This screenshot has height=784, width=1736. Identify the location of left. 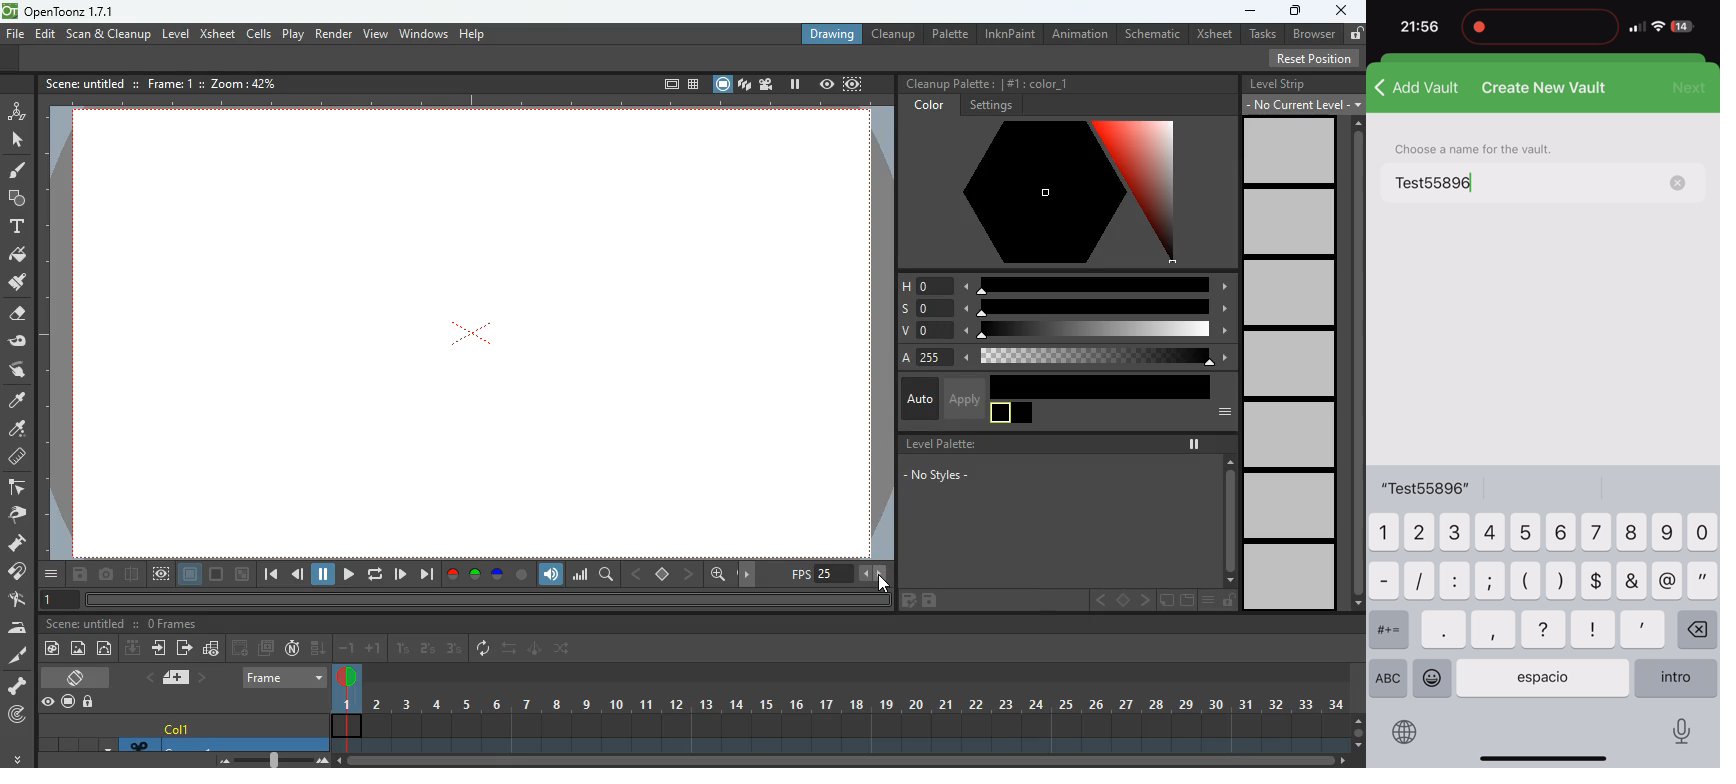
(1095, 601).